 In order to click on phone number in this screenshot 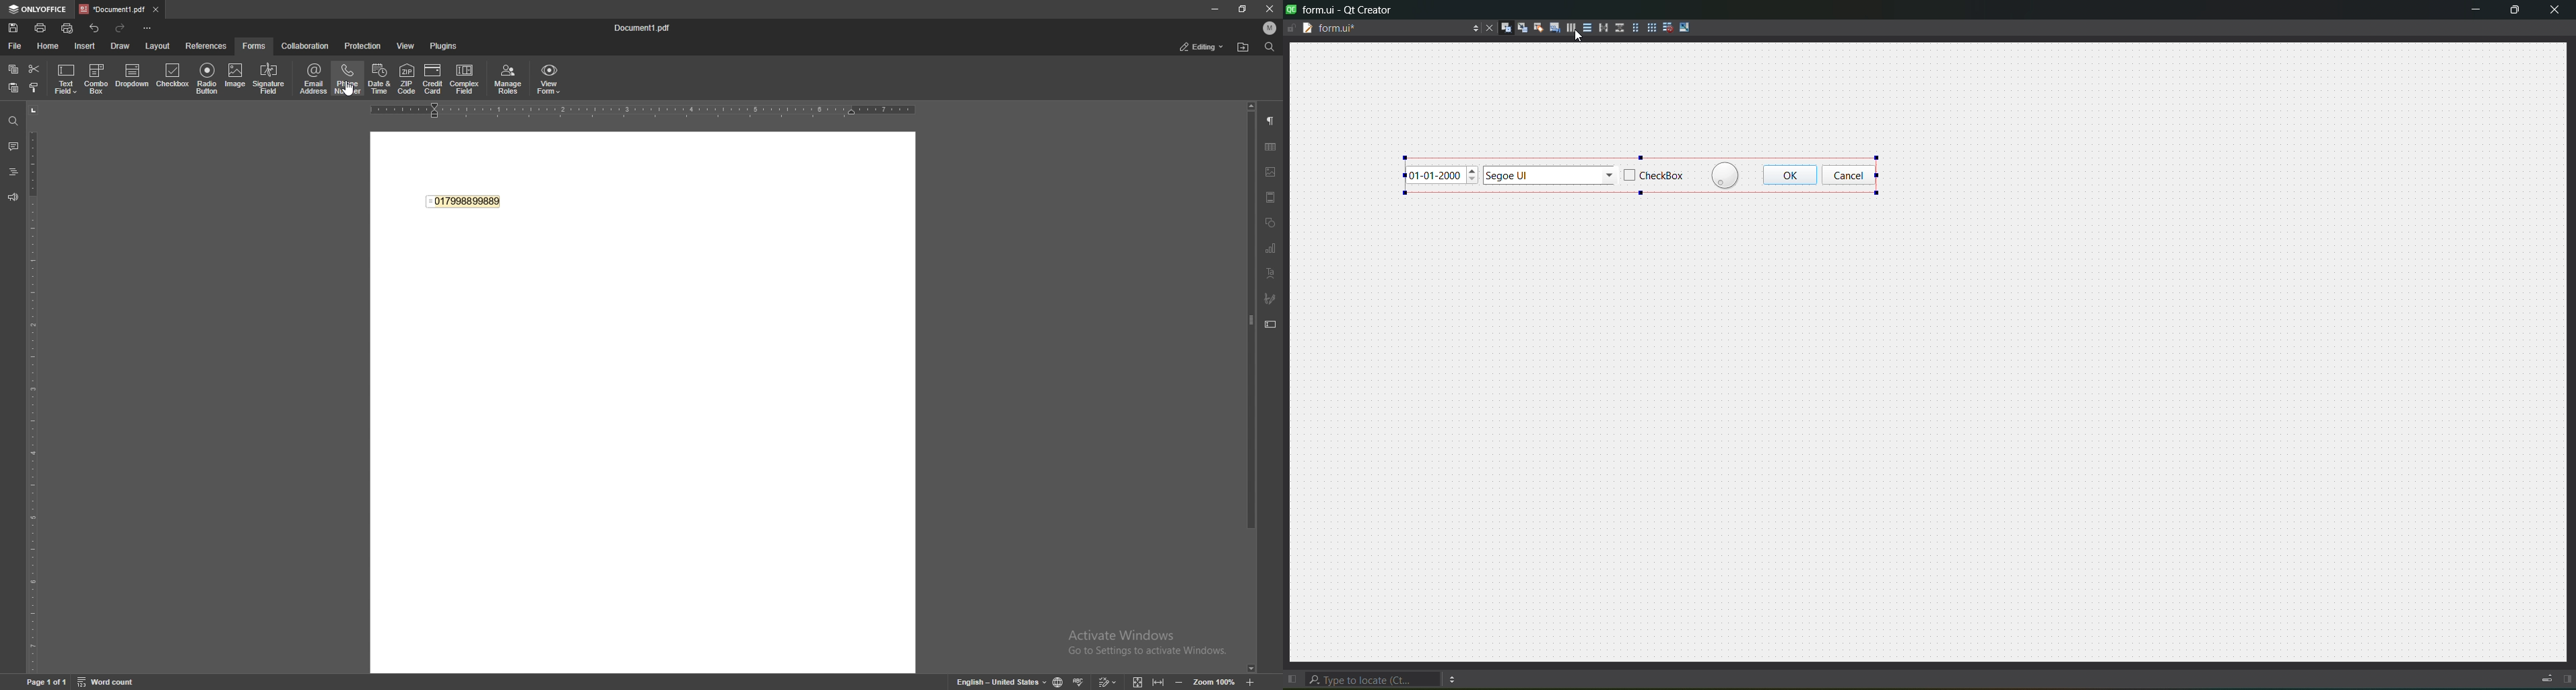, I will do `click(465, 199)`.